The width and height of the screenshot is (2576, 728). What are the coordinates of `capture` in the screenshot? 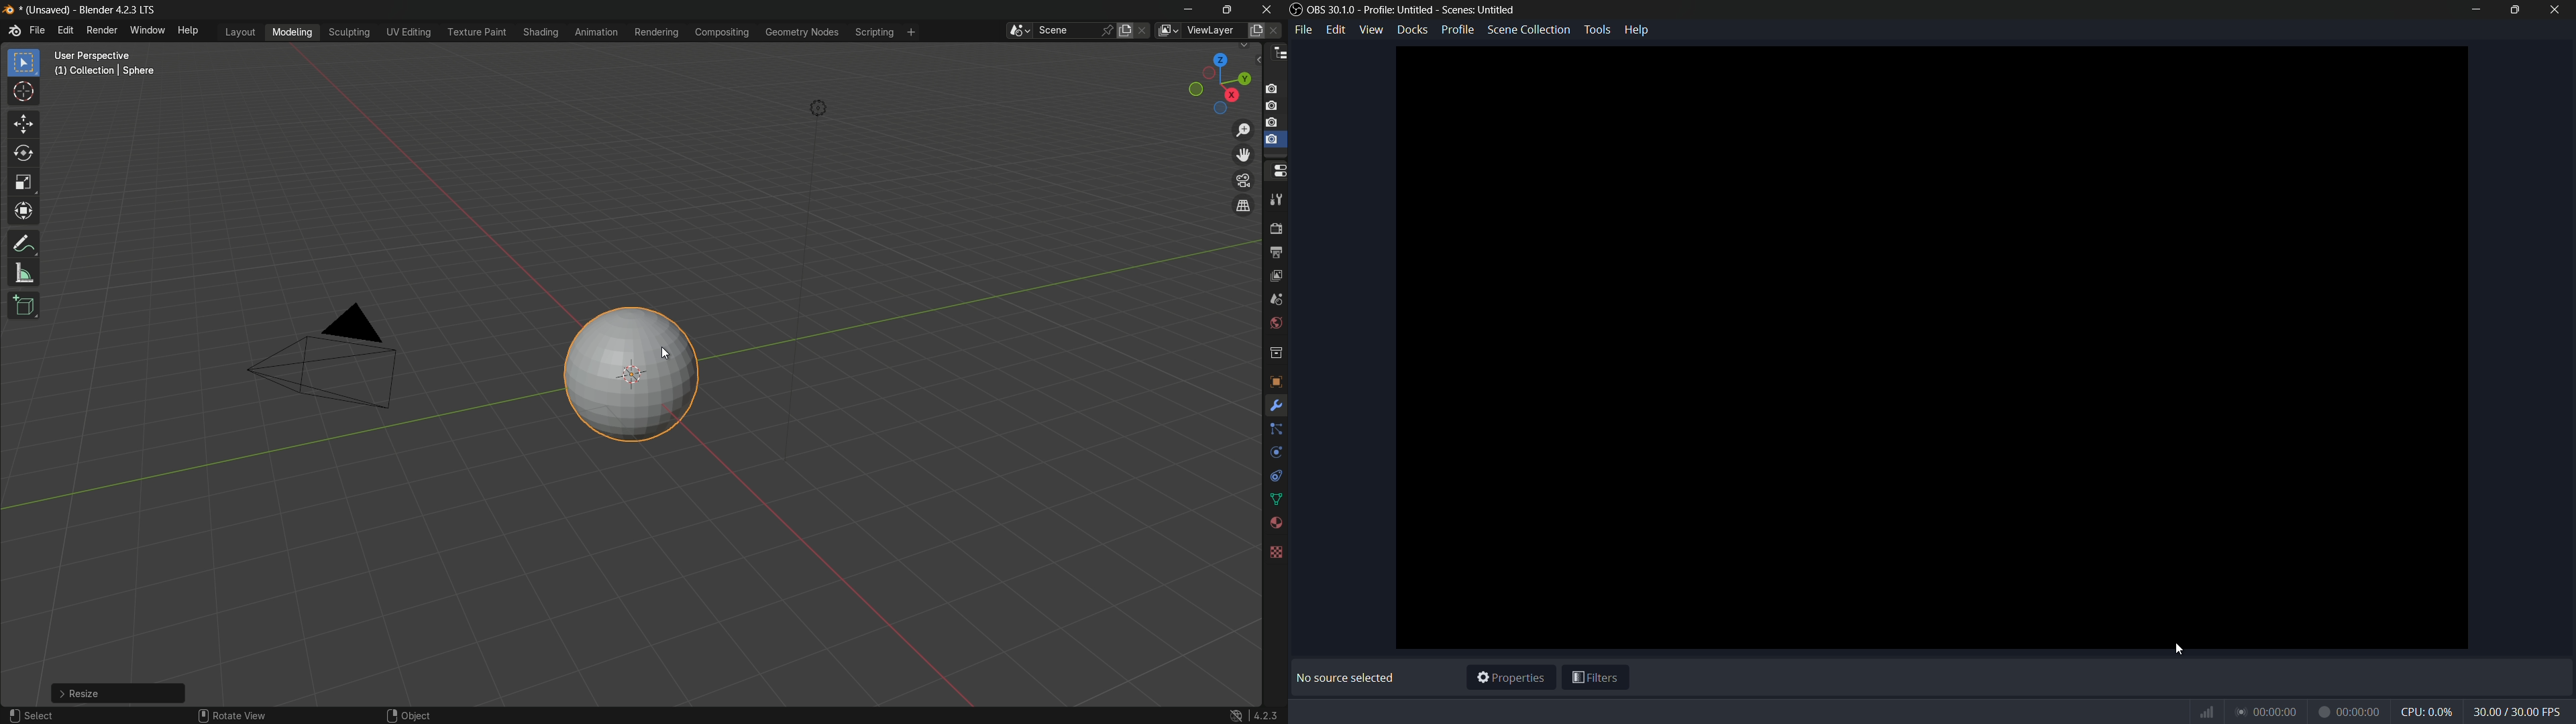 It's located at (1275, 107).